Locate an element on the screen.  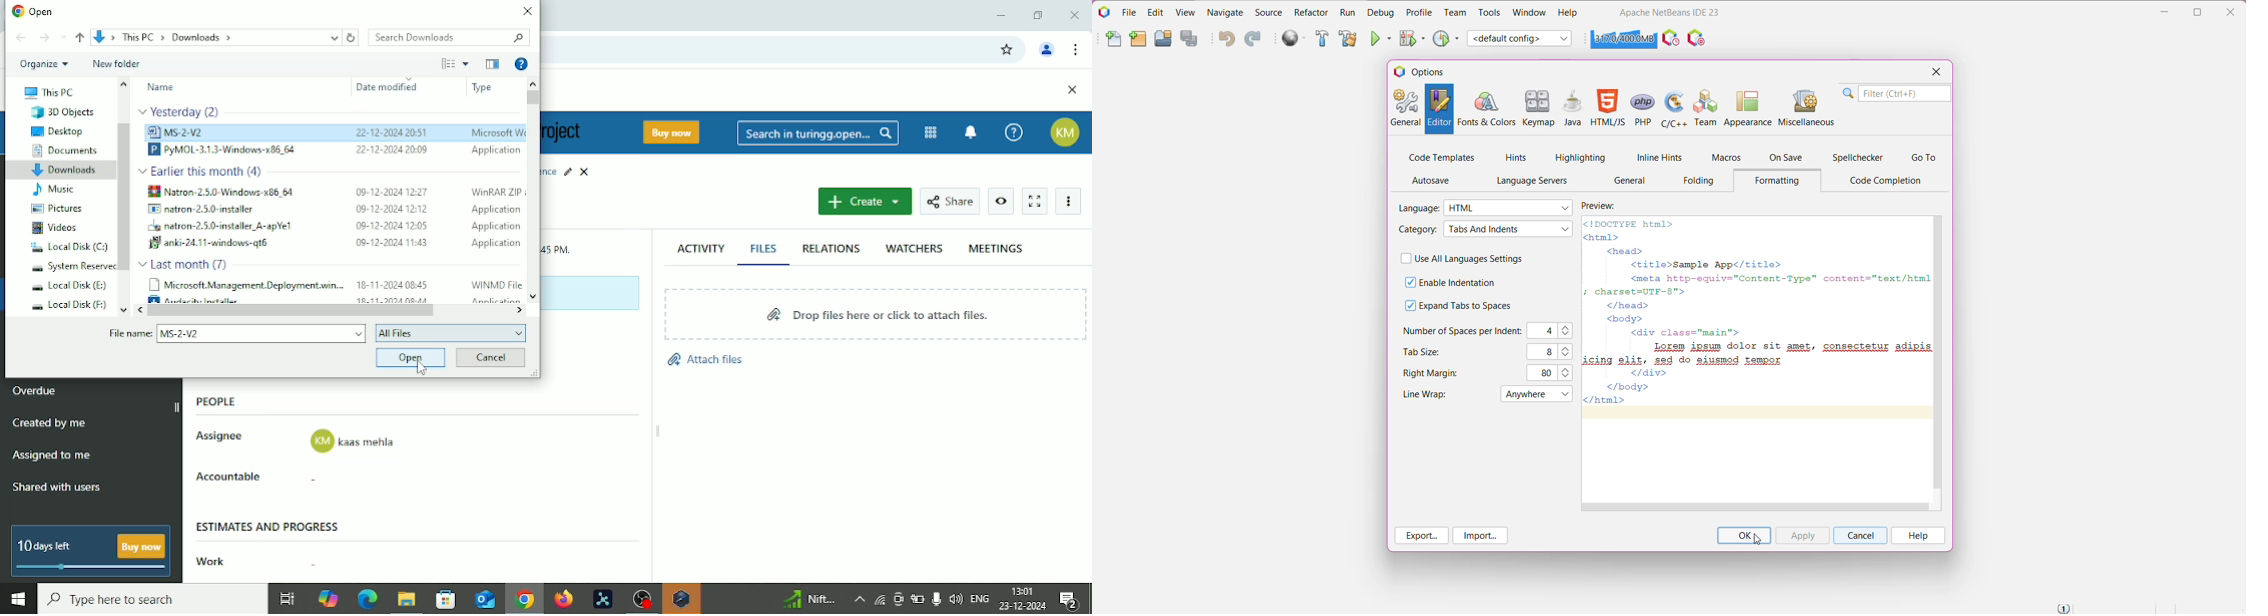
Estimates and progress is located at coordinates (271, 525).